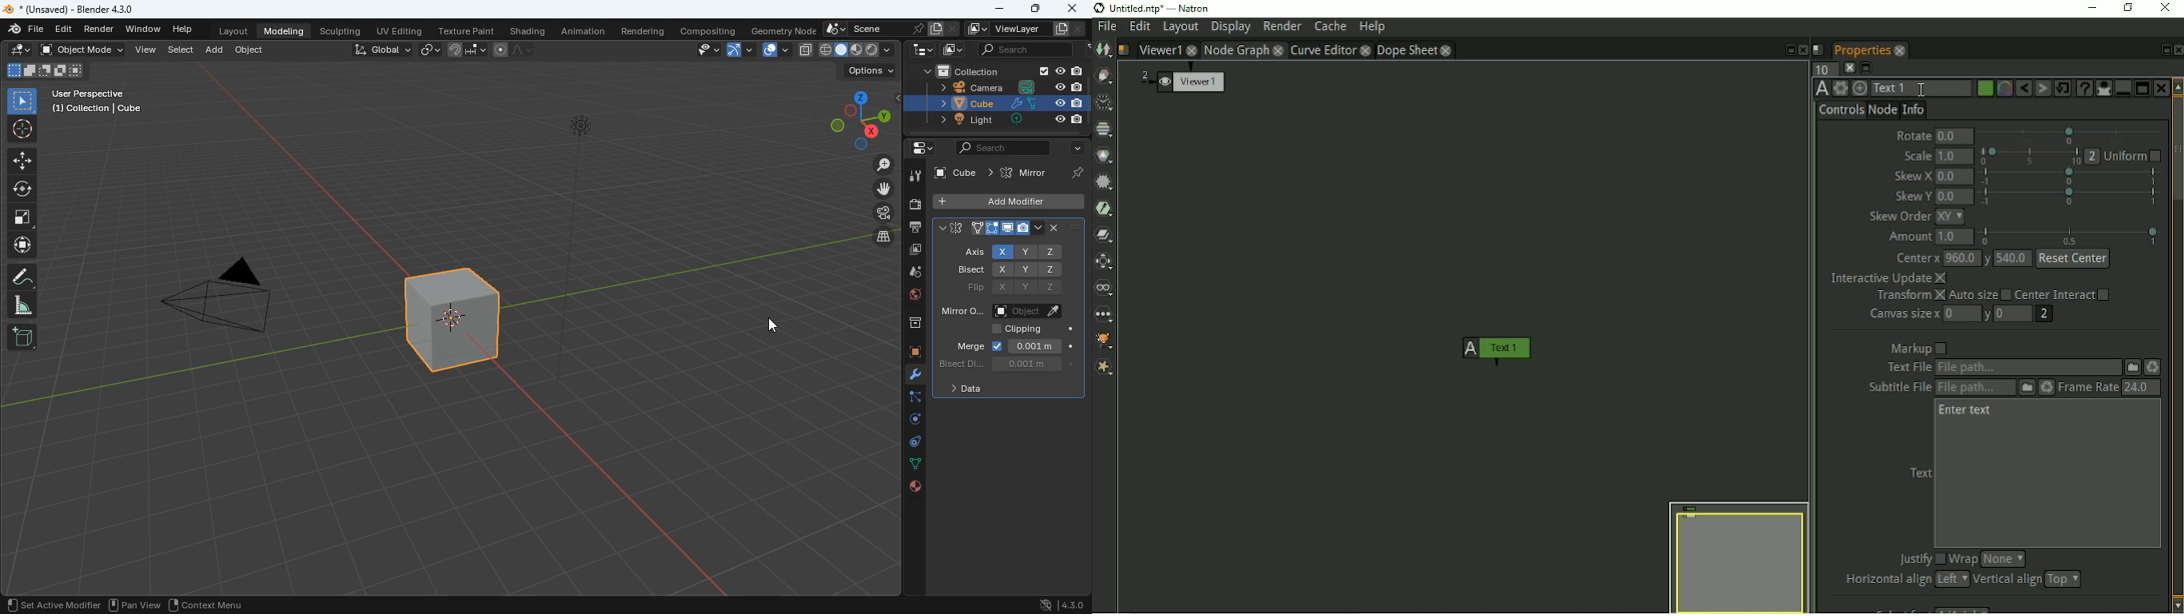 Image resolution: width=2184 pixels, height=616 pixels. Describe the element at coordinates (912, 205) in the screenshot. I see `camera` at that location.